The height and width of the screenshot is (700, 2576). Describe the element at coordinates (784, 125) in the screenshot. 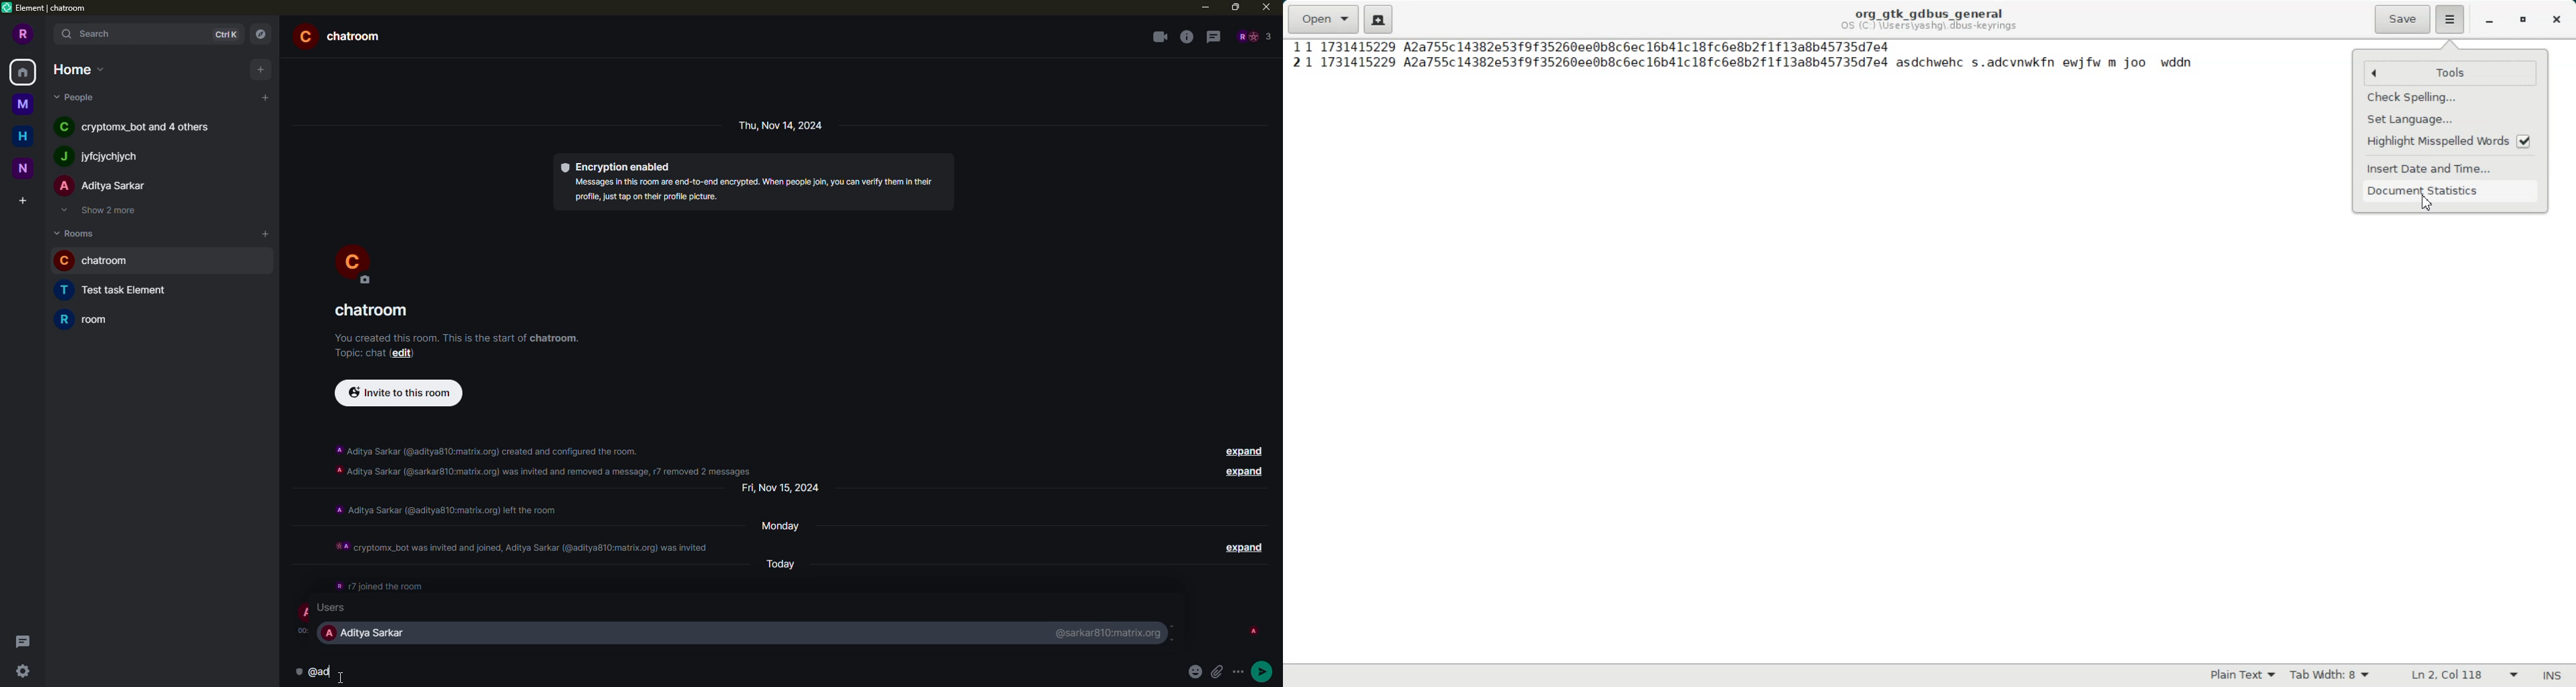

I see `day` at that location.